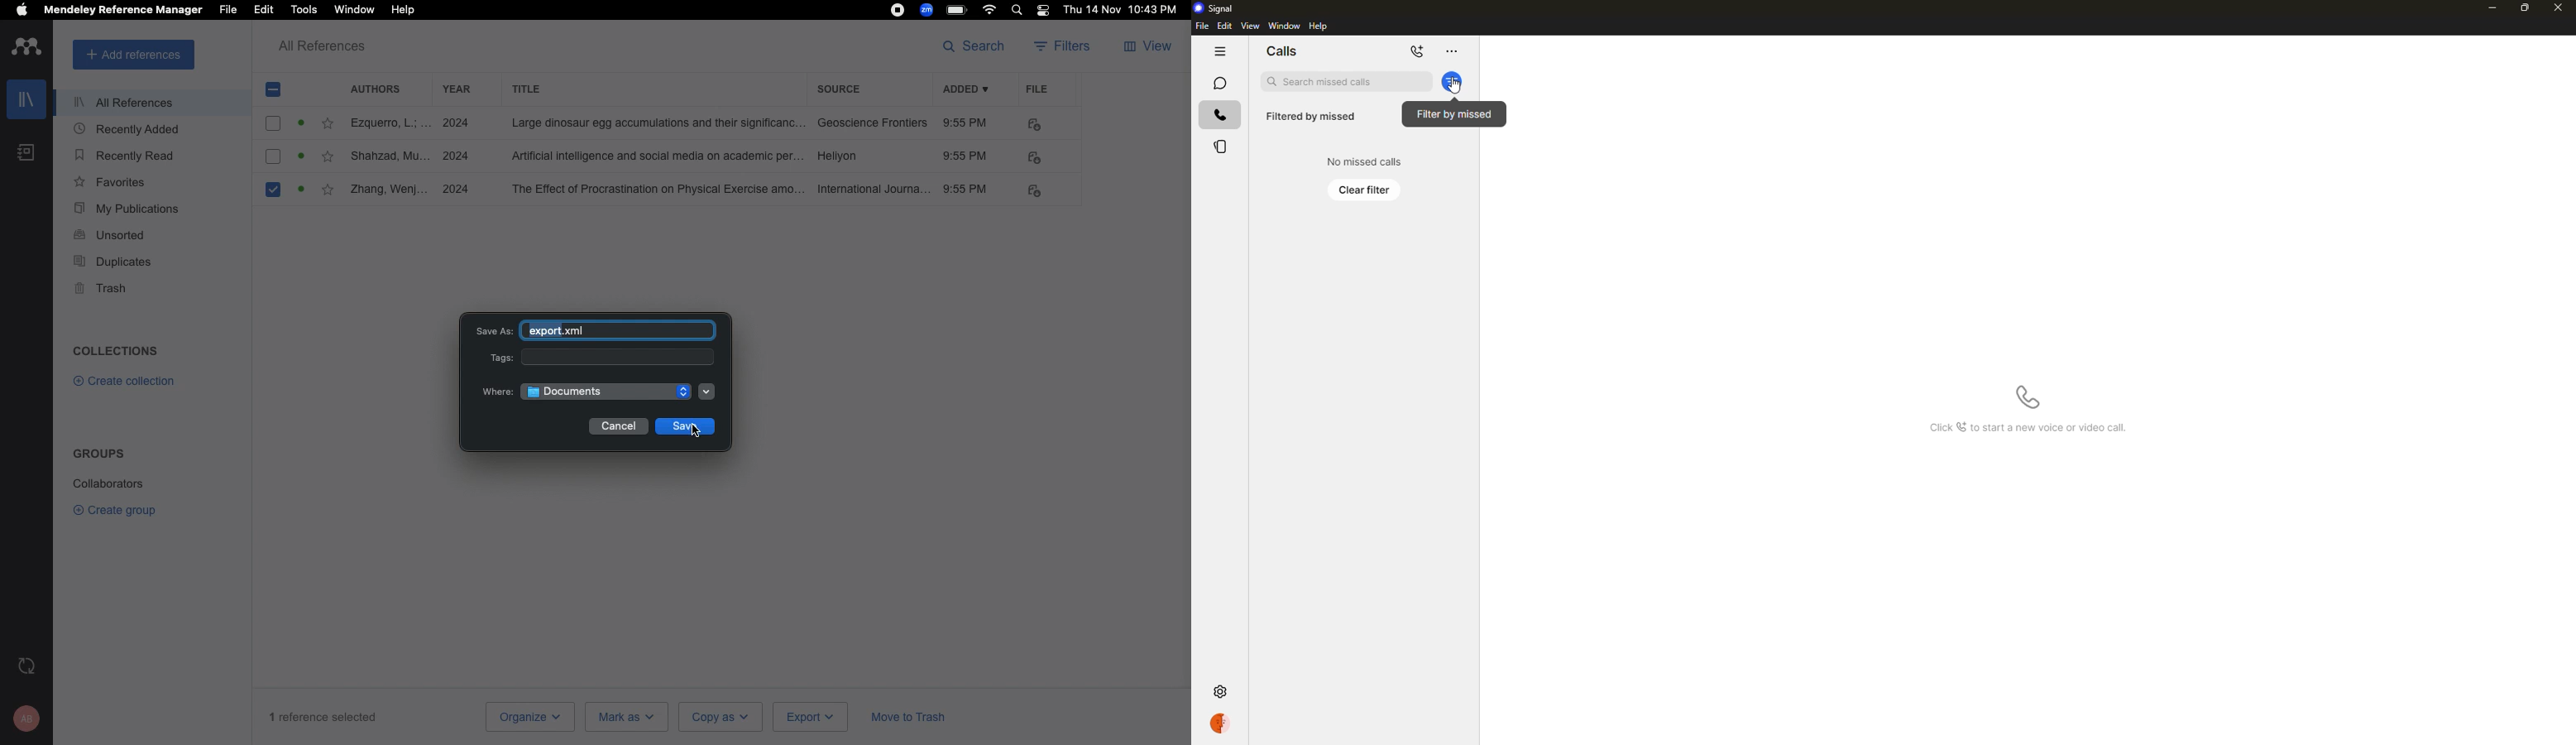 The height and width of the screenshot is (756, 2576). Describe the element at coordinates (908, 719) in the screenshot. I see `Move to trash` at that location.